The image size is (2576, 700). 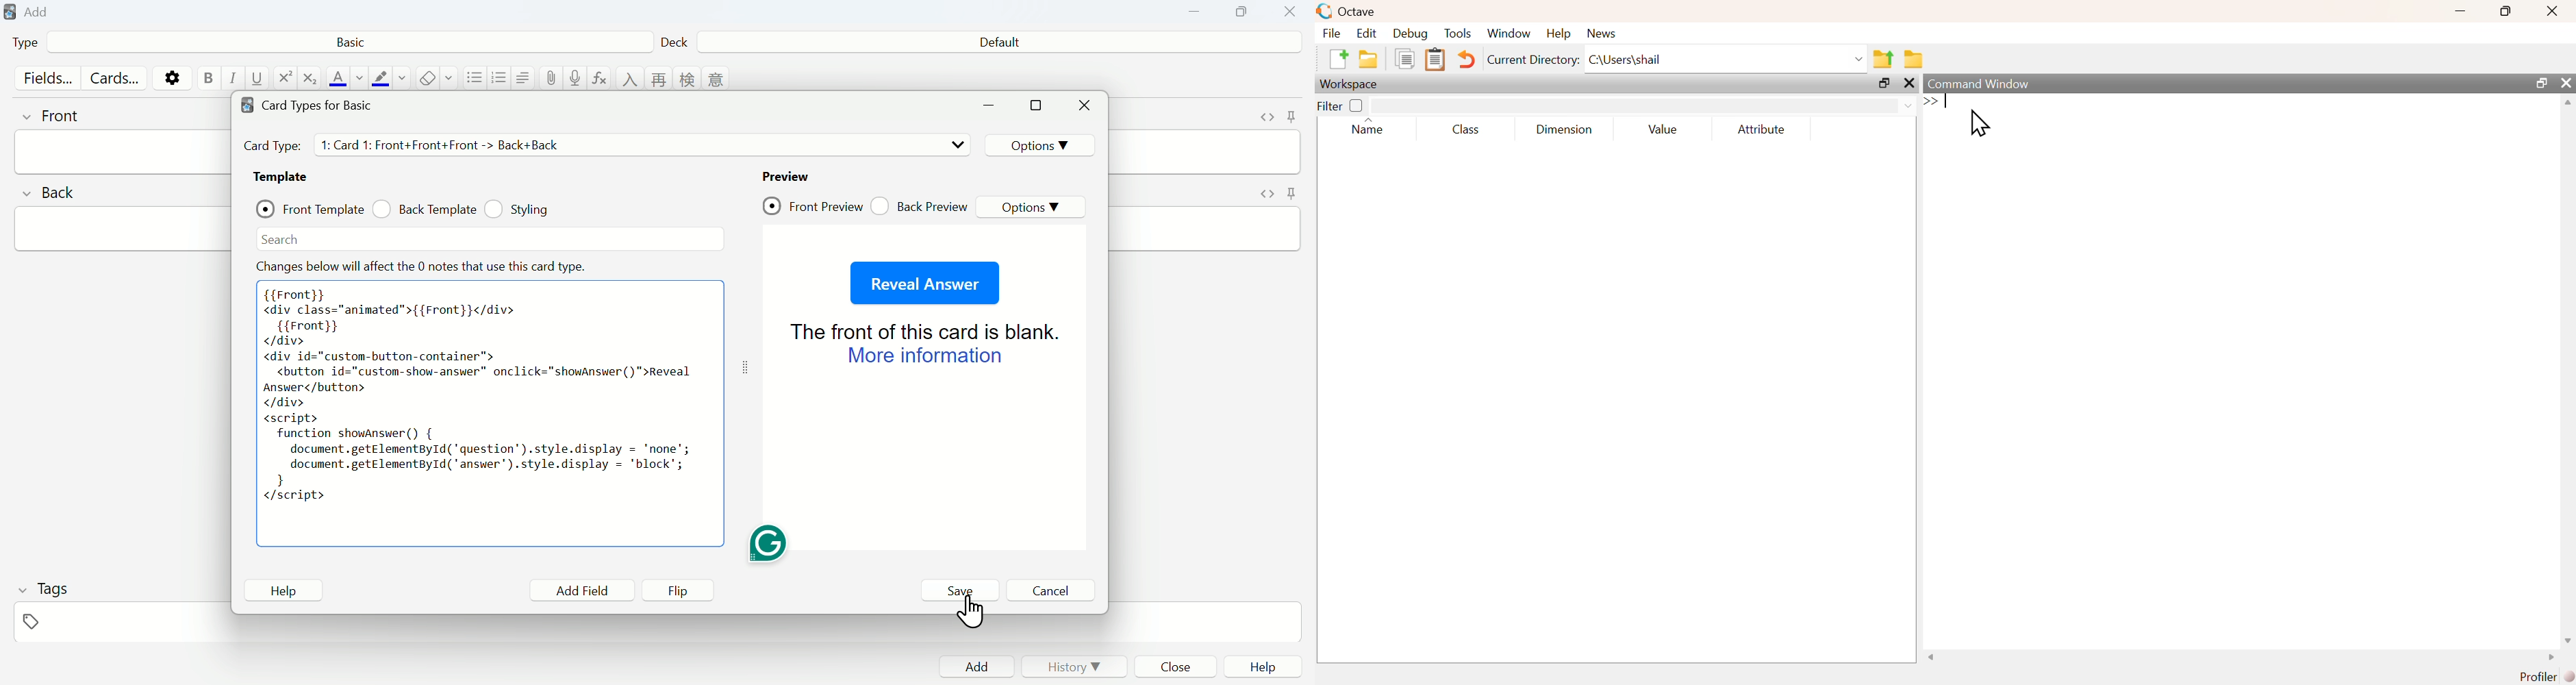 What do you see at coordinates (1263, 667) in the screenshot?
I see `Help` at bounding box center [1263, 667].